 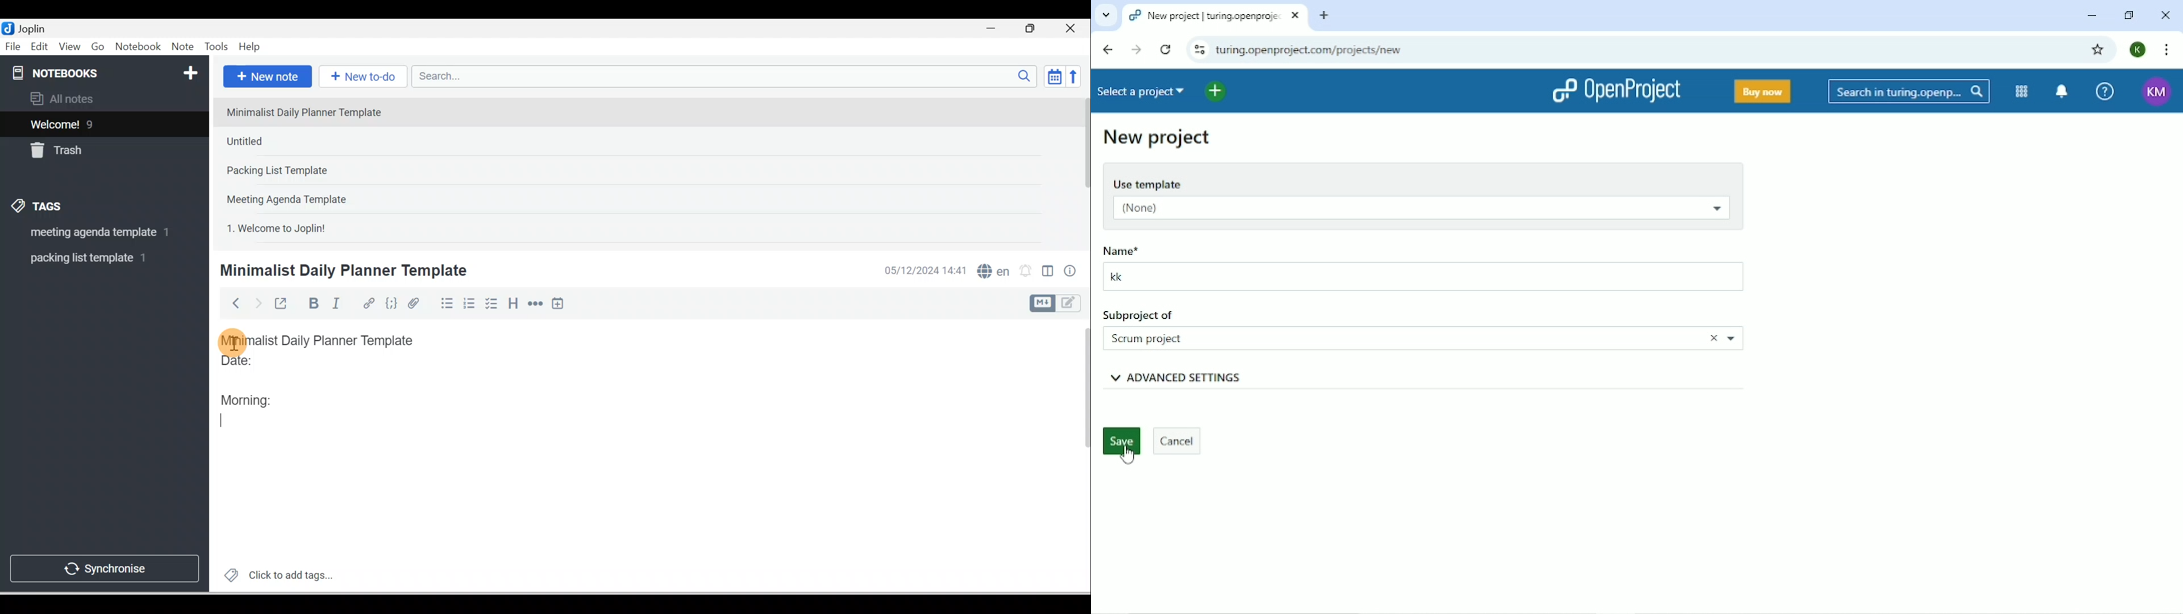 I want to click on Toggle editor layout, so click(x=1060, y=304).